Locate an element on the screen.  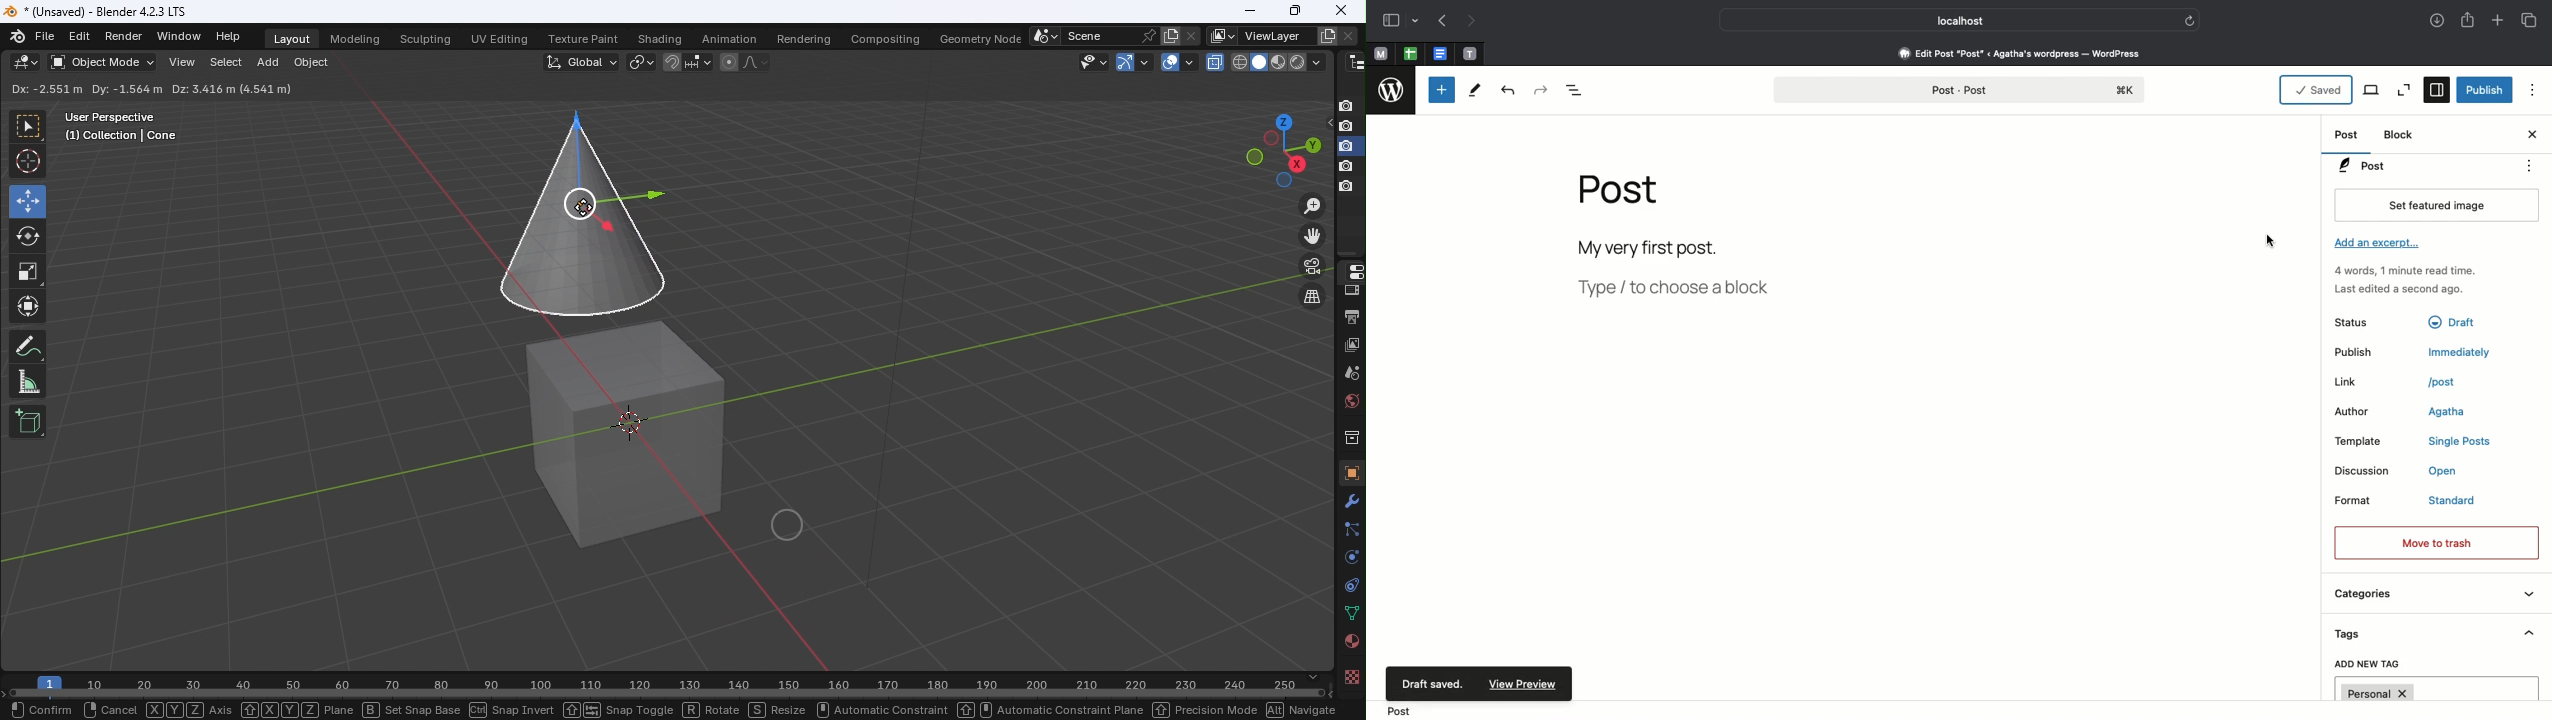
Publish is located at coordinates (2357, 351).